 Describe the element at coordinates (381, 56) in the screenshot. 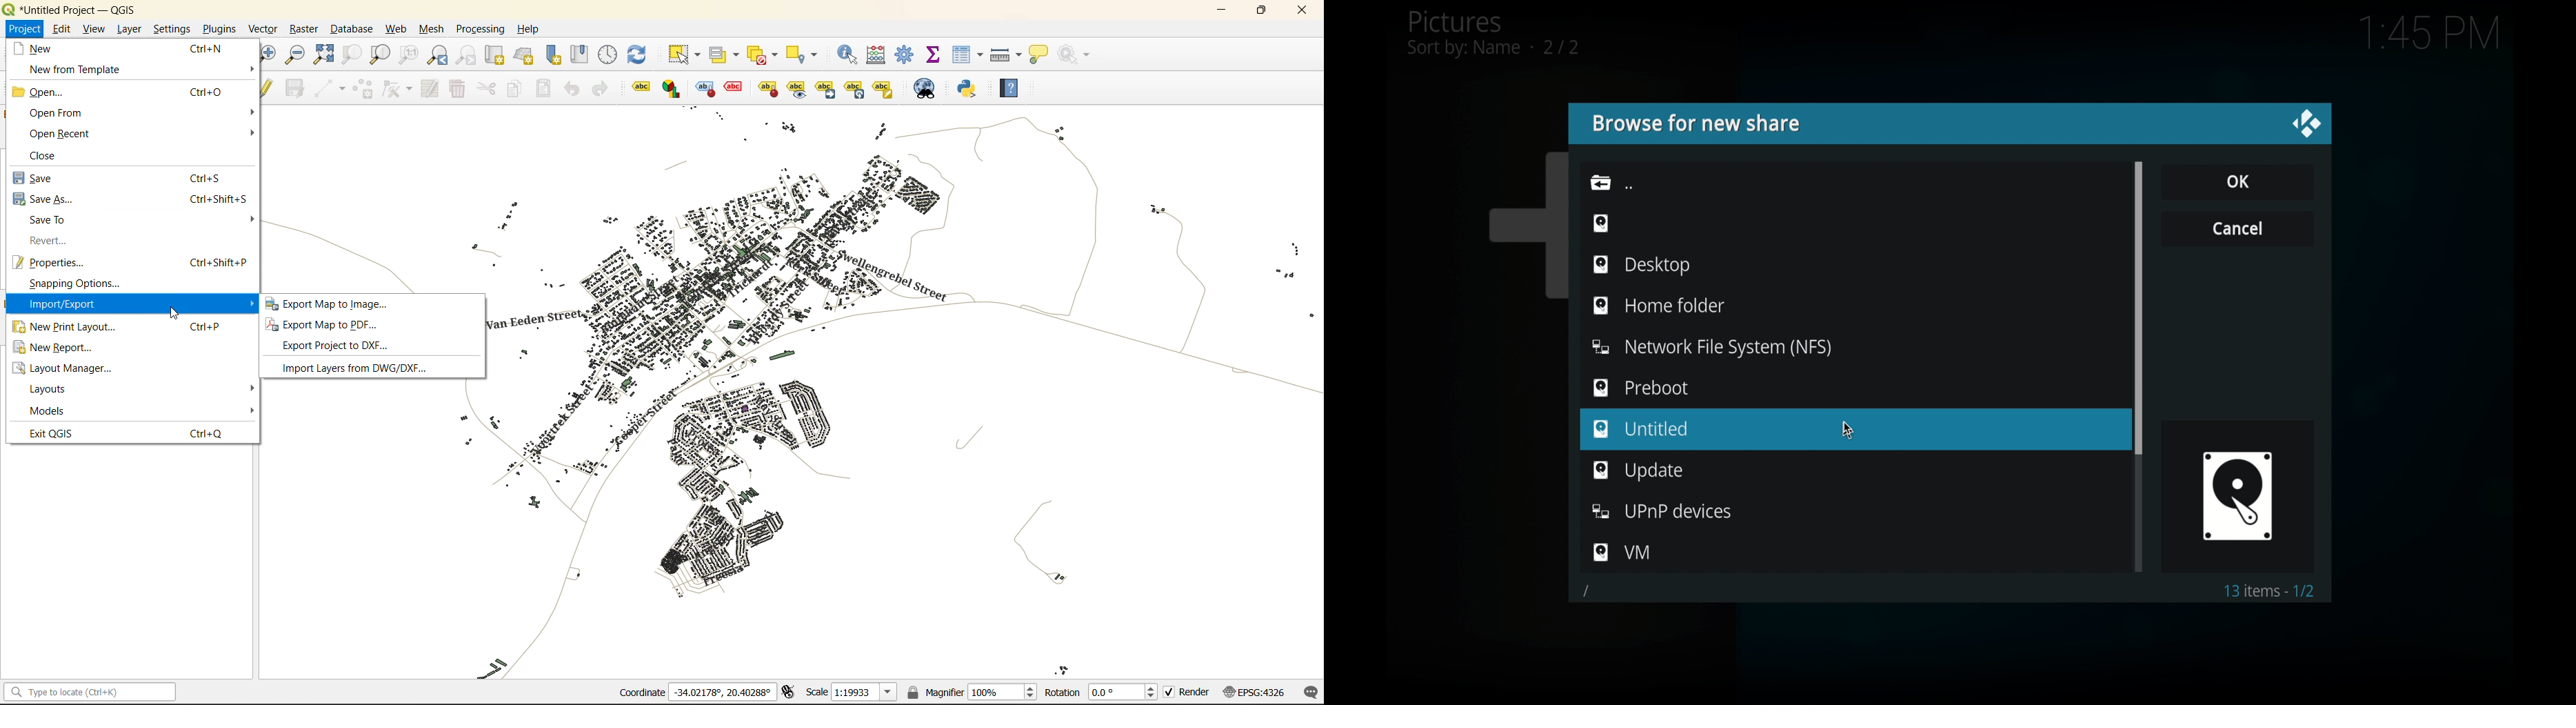

I see `zoom layer` at that location.